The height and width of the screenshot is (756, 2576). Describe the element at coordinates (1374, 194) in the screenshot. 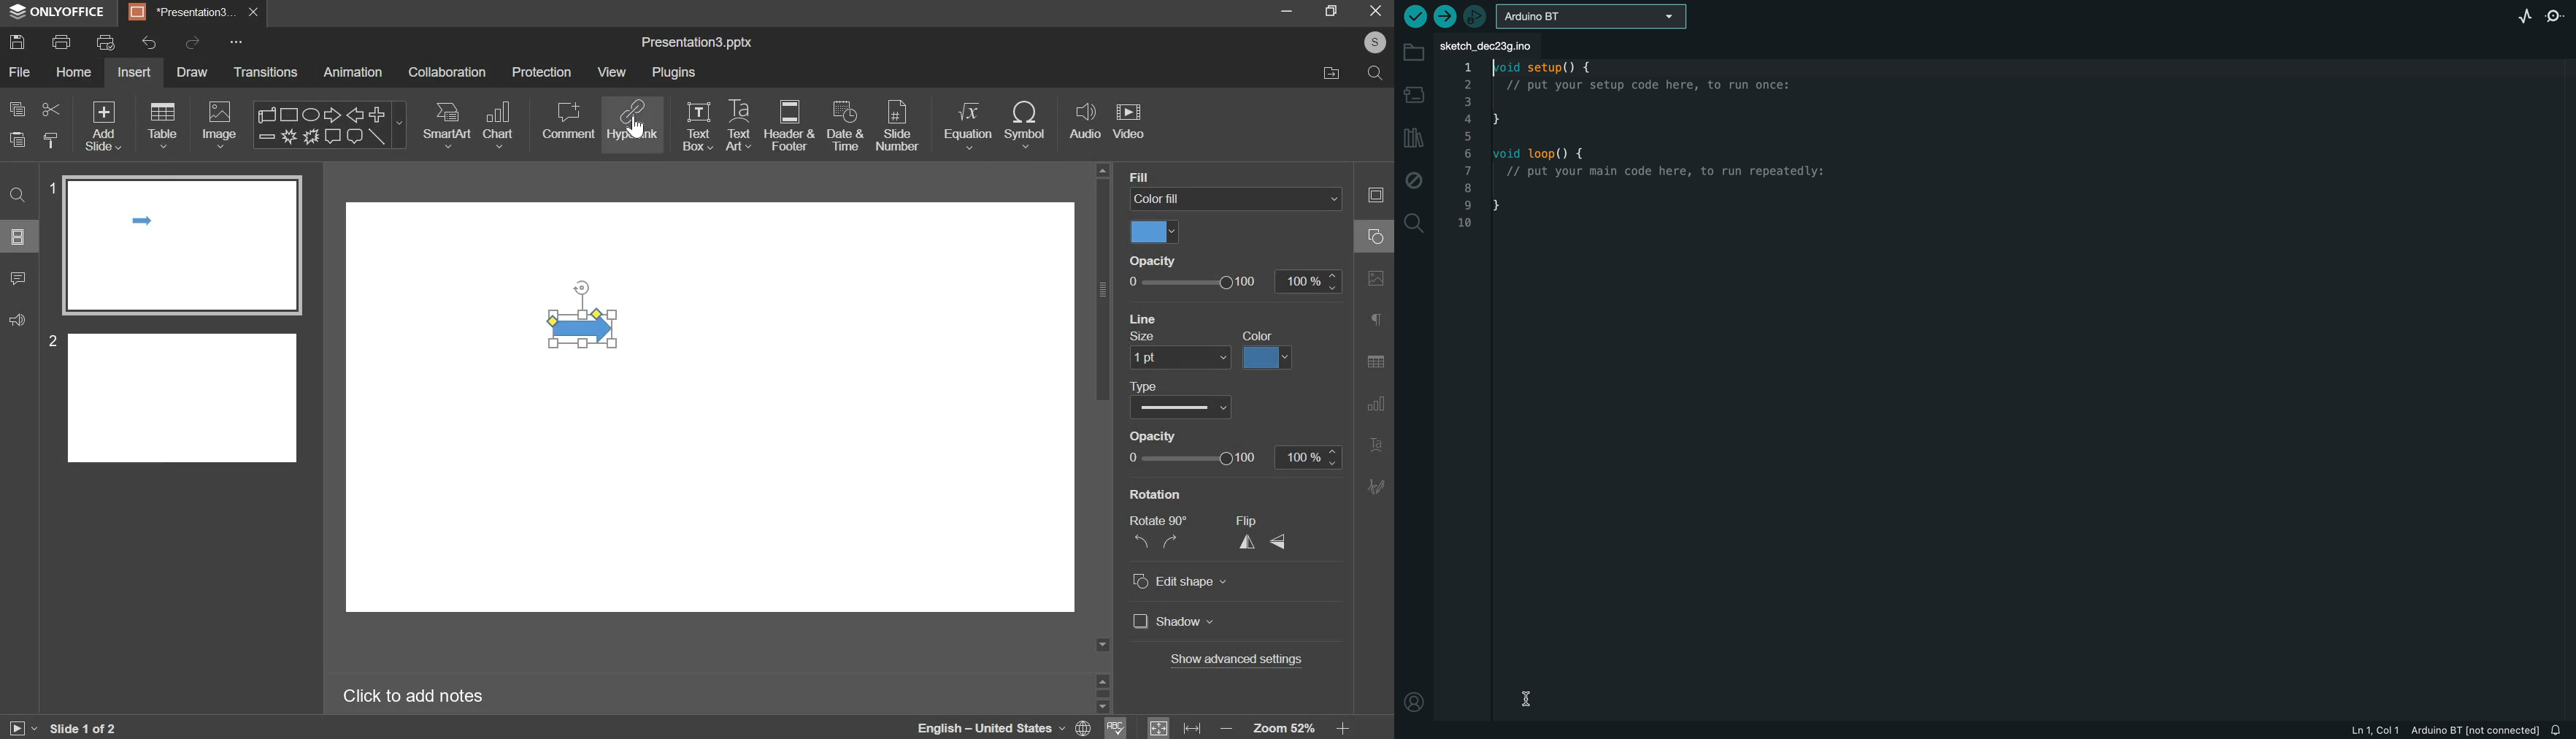

I see `Slide settings` at that location.